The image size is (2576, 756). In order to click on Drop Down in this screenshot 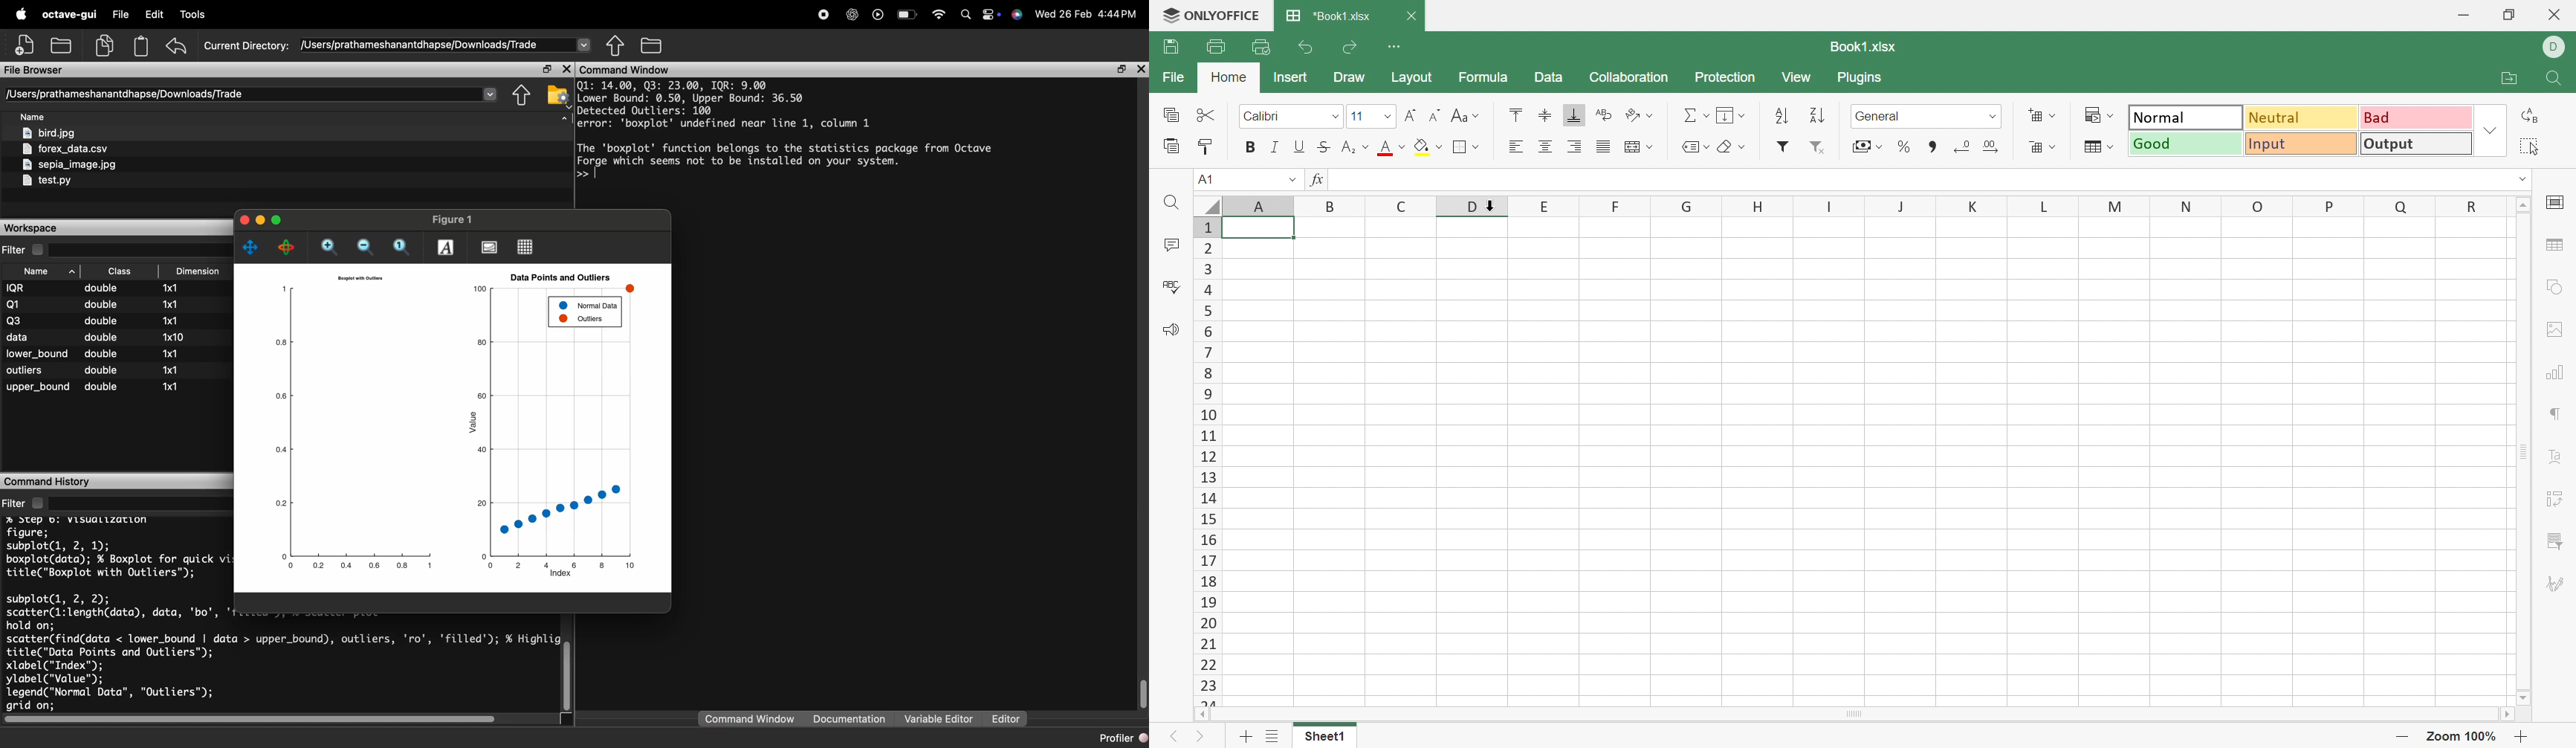, I will do `click(2052, 147)`.